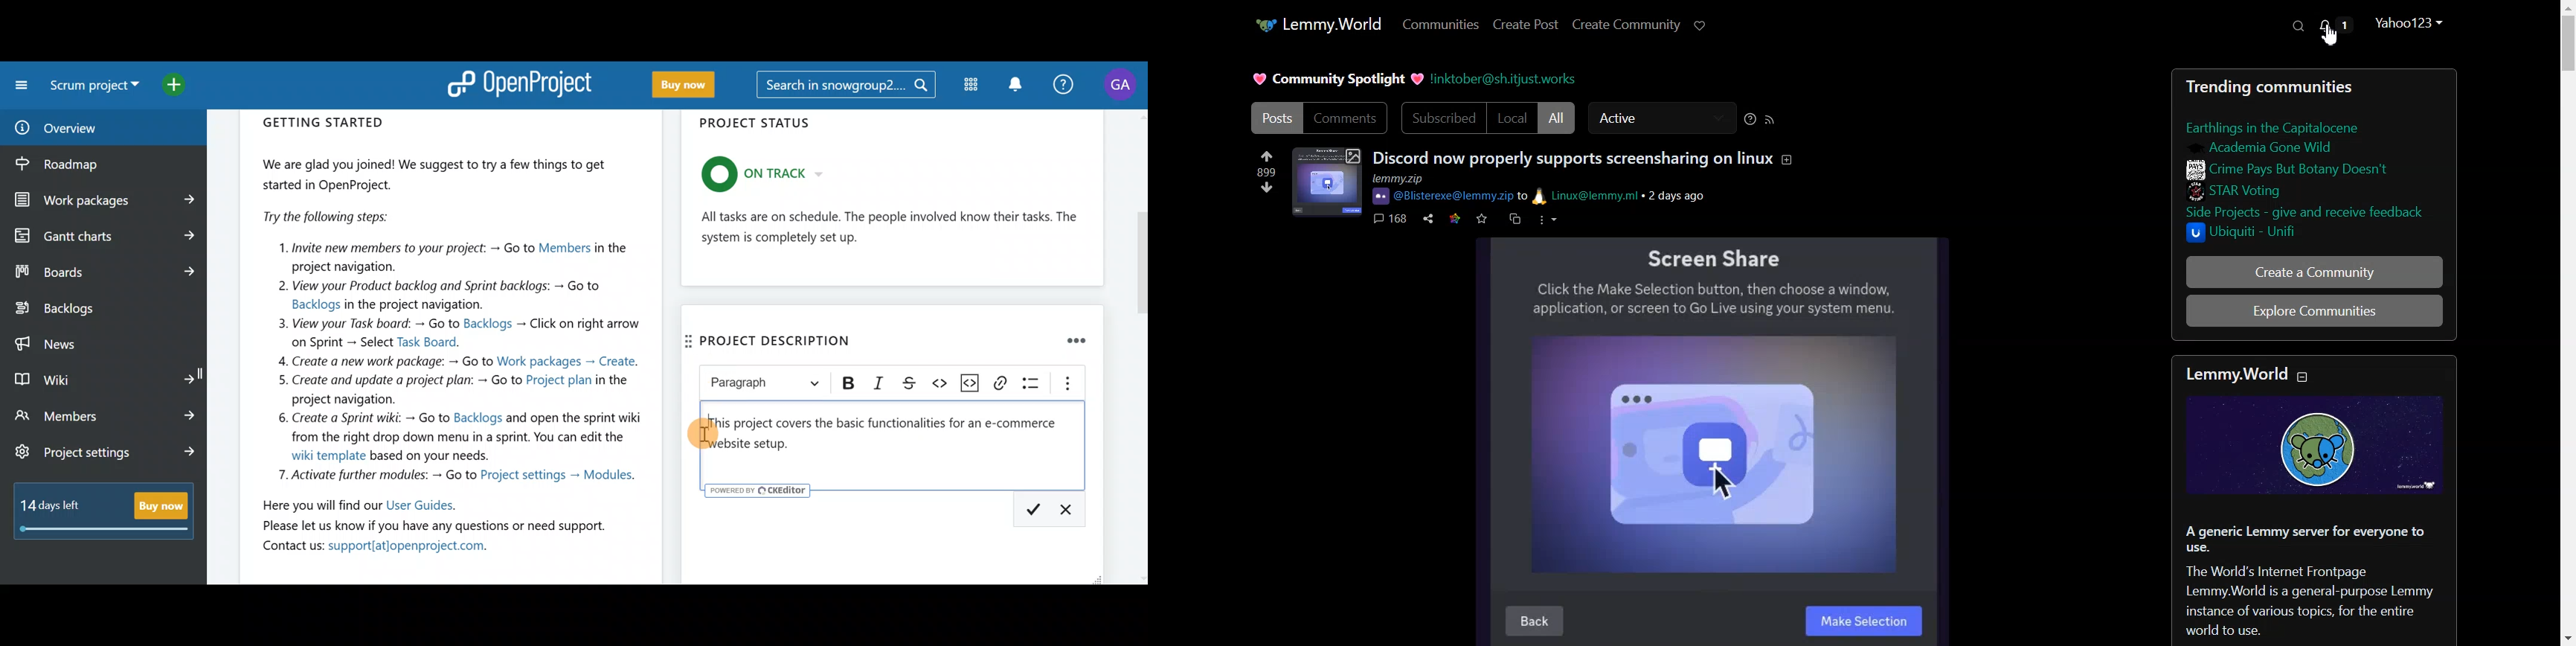 This screenshot has height=672, width=2576. What do you see at coordinates (1315, 24) in the screenshot?
I see `Home Page` at bounding box center [1315, 24].